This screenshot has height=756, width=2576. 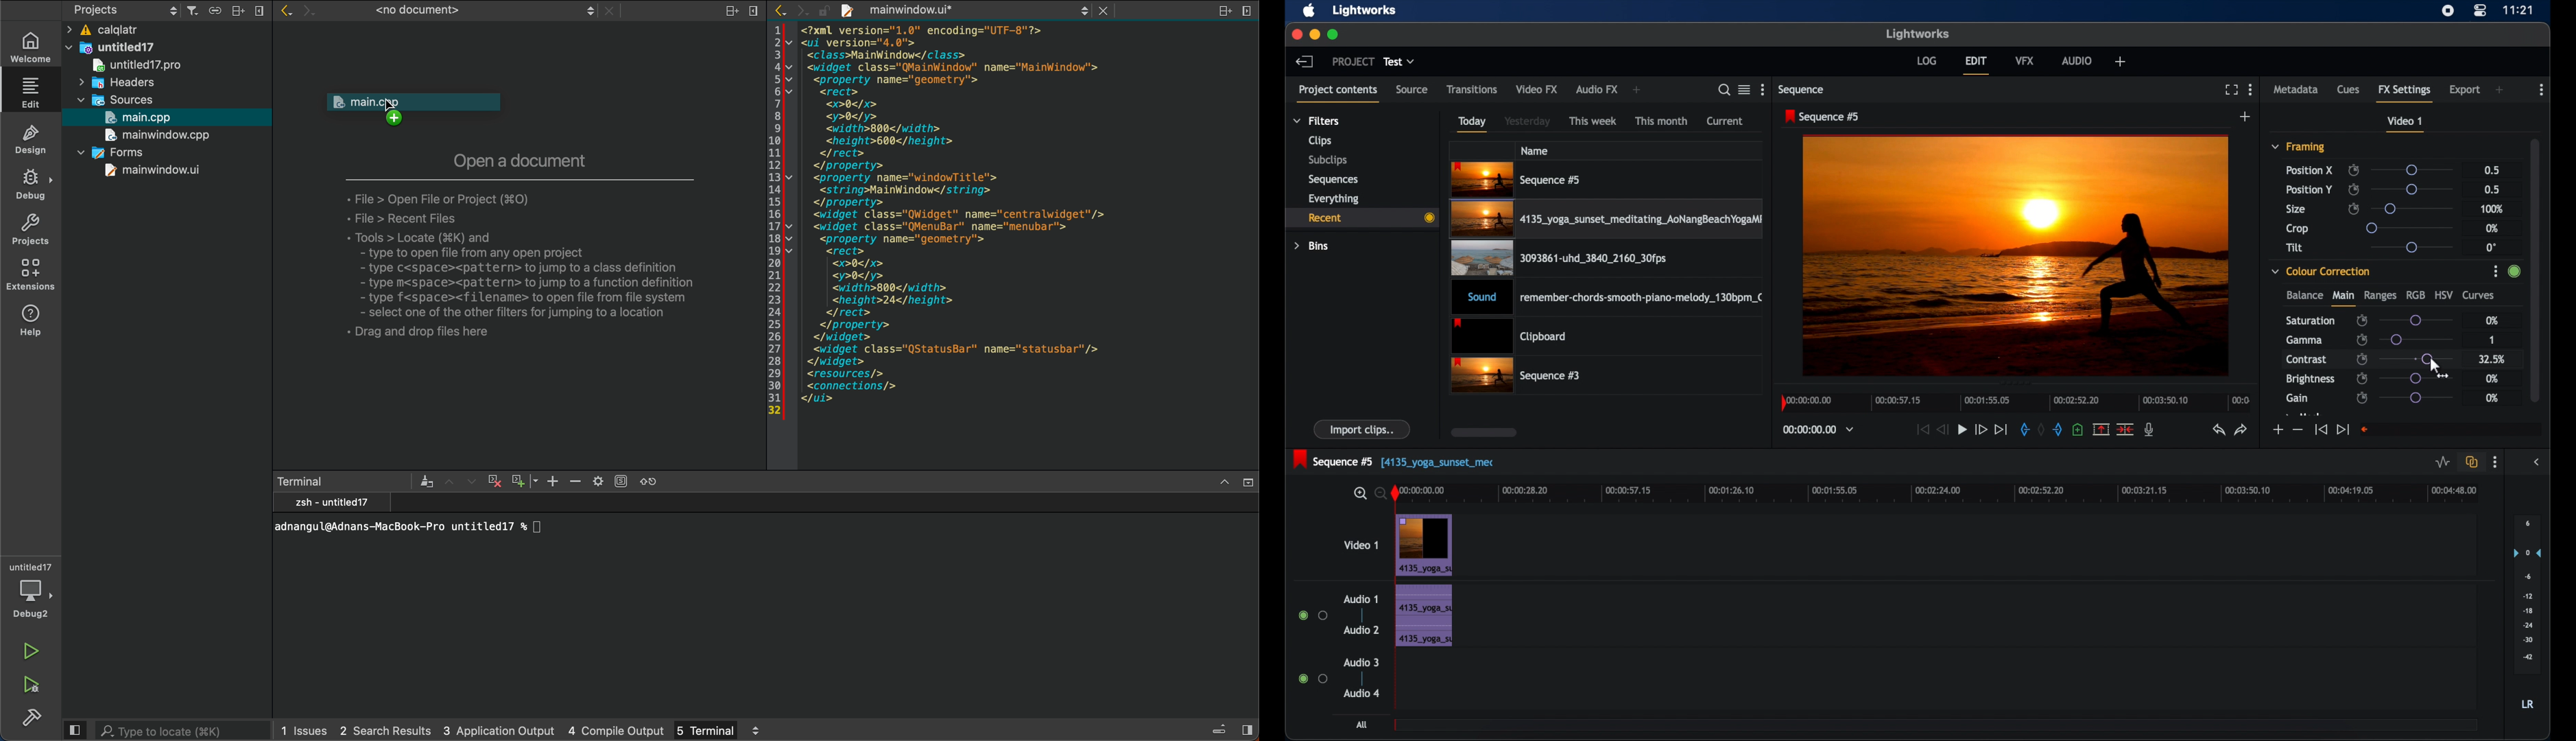 What do you see at coordinates (185, 730) in the screenshot?
I see `search` at bounding box center [185, 730].